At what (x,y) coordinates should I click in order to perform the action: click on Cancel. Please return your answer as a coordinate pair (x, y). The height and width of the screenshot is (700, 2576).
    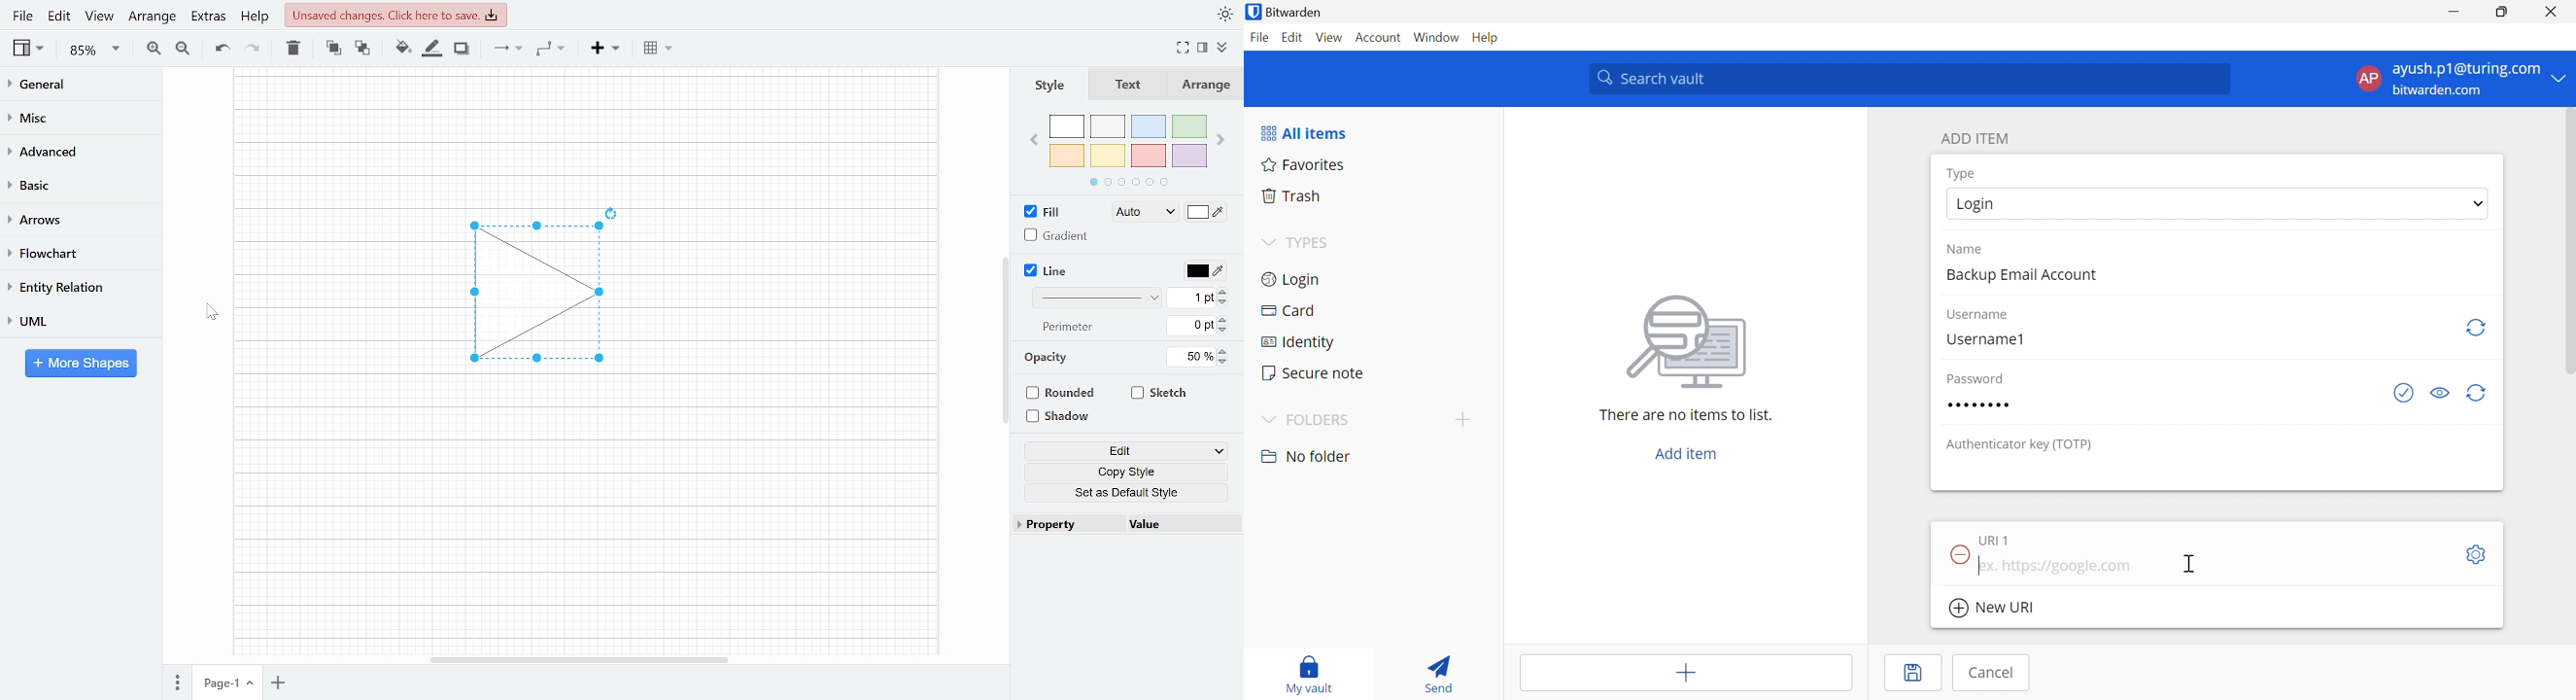
    Looking at the image, I should click on (1994, 672).